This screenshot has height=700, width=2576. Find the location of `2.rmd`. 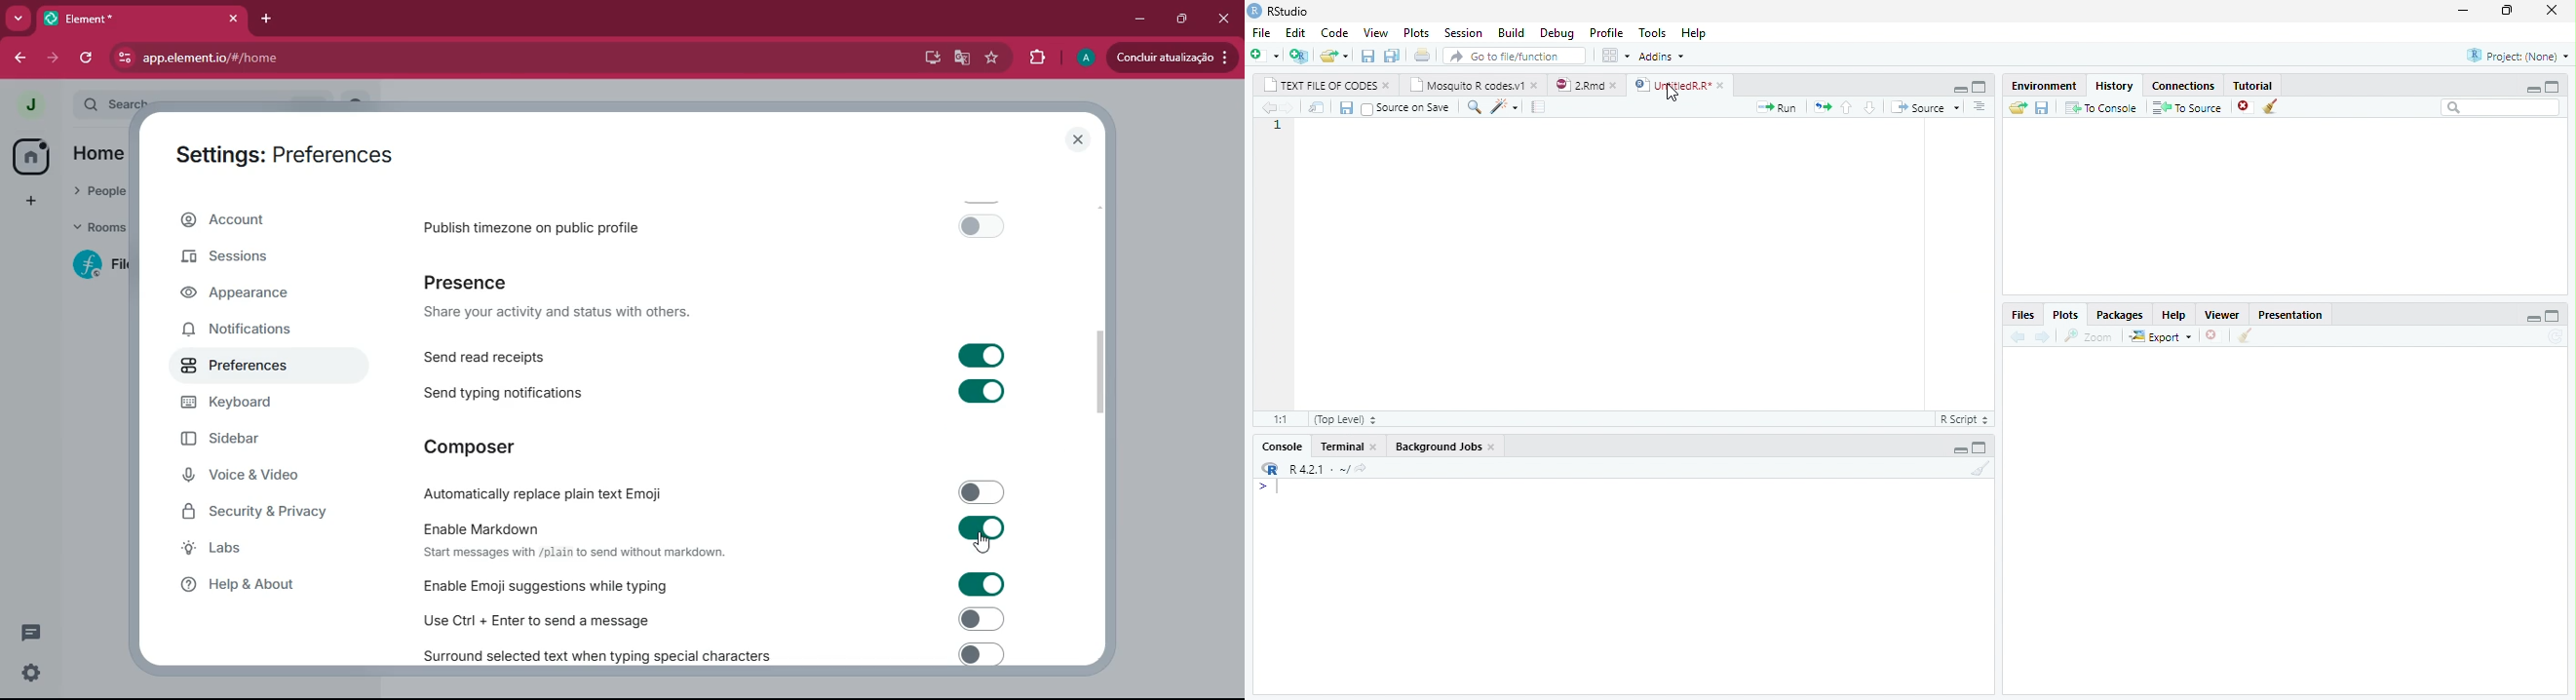

2.rmd is located at coordinates (1580, 85).